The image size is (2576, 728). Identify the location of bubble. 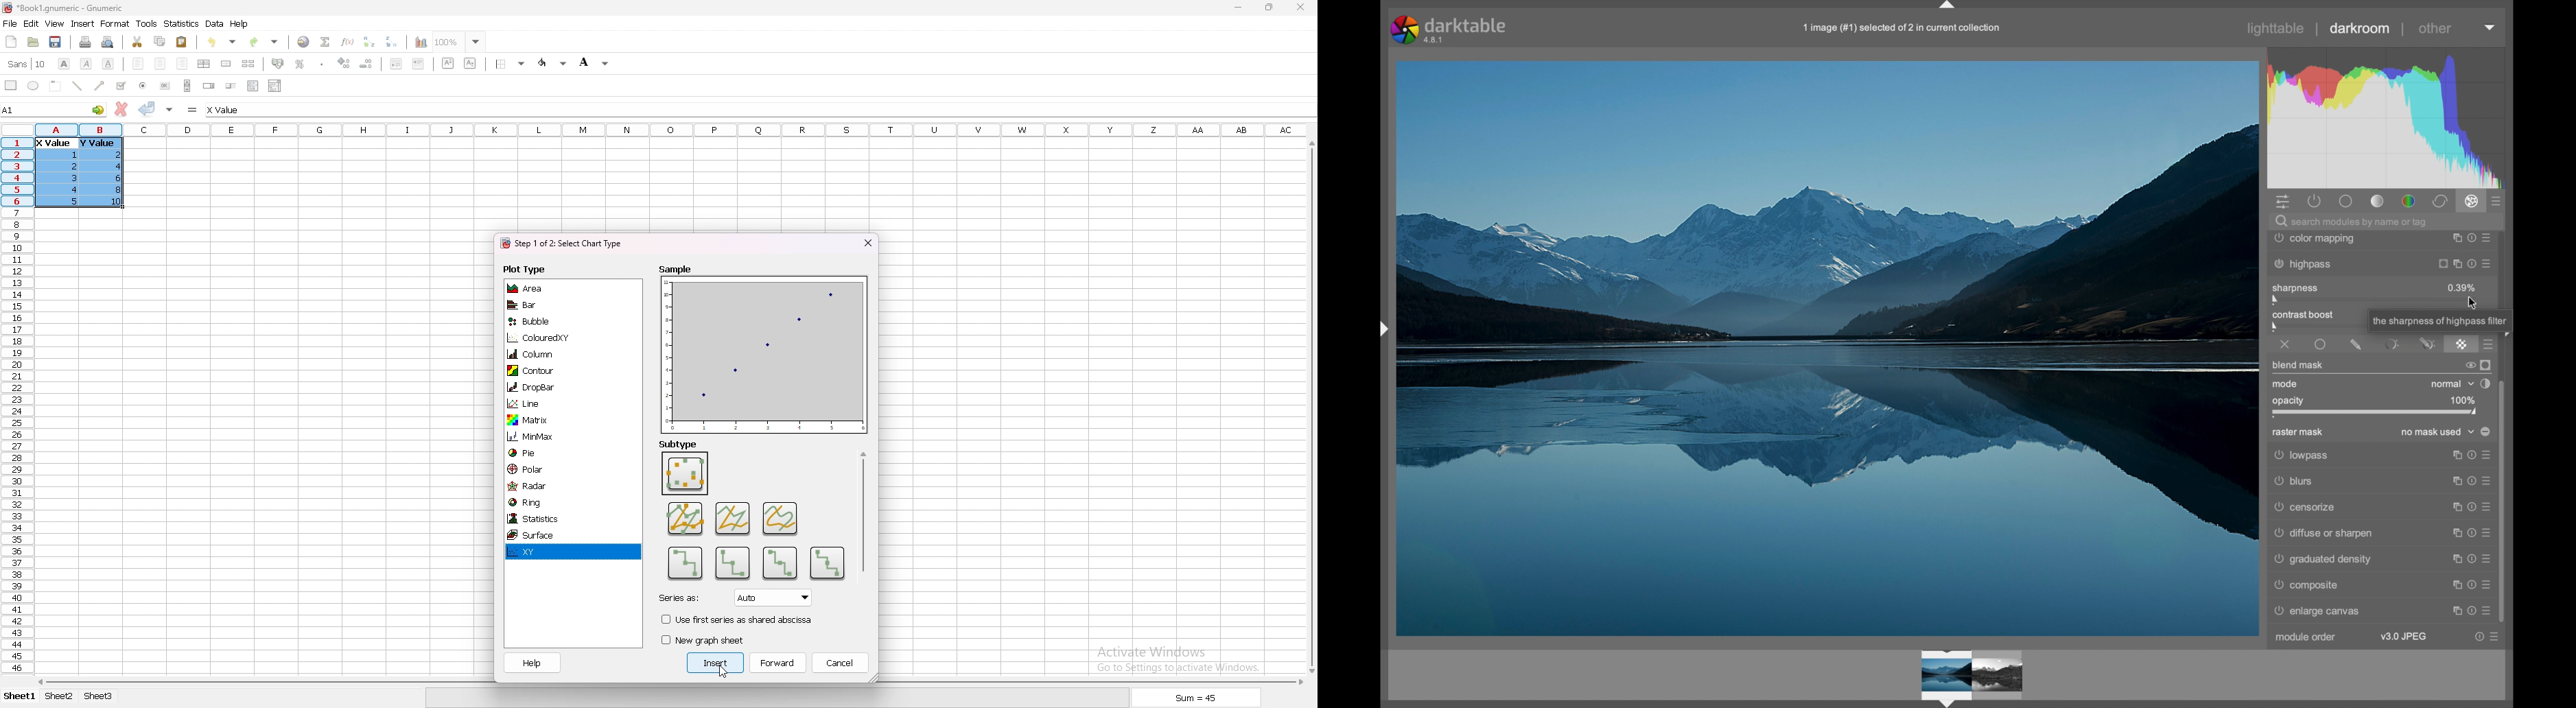
(545, 322).